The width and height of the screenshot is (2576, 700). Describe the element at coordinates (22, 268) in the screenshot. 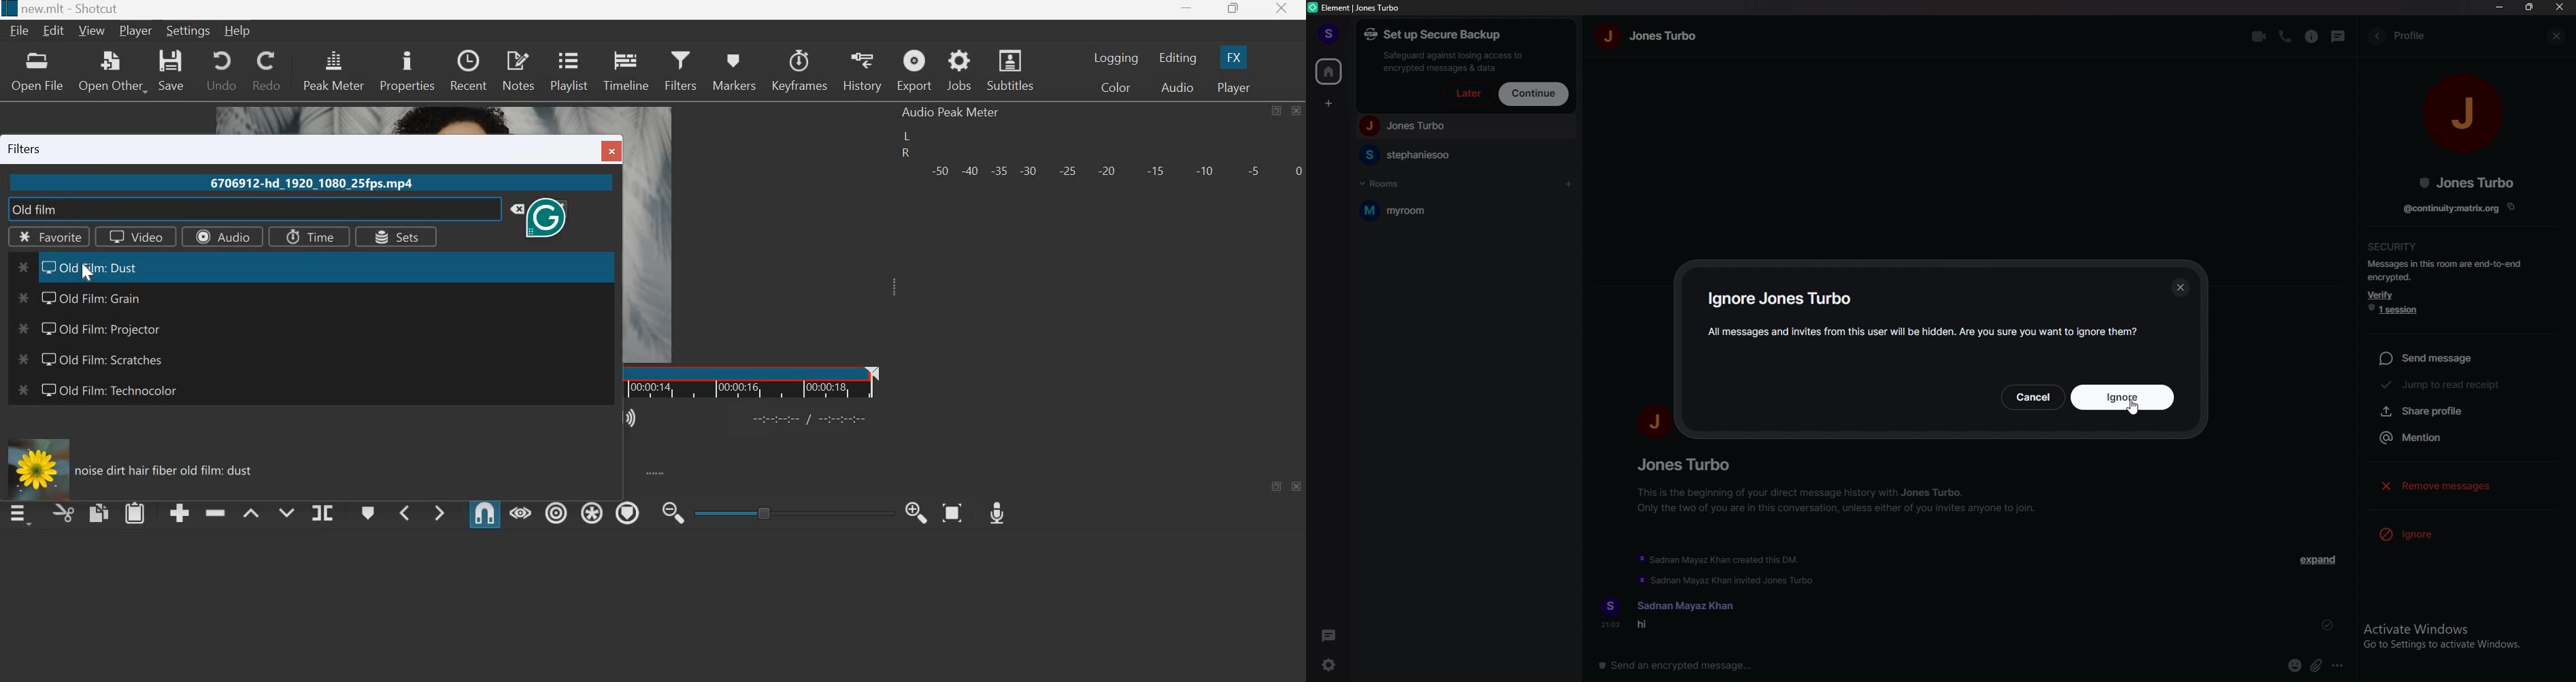

I see `` at that location.